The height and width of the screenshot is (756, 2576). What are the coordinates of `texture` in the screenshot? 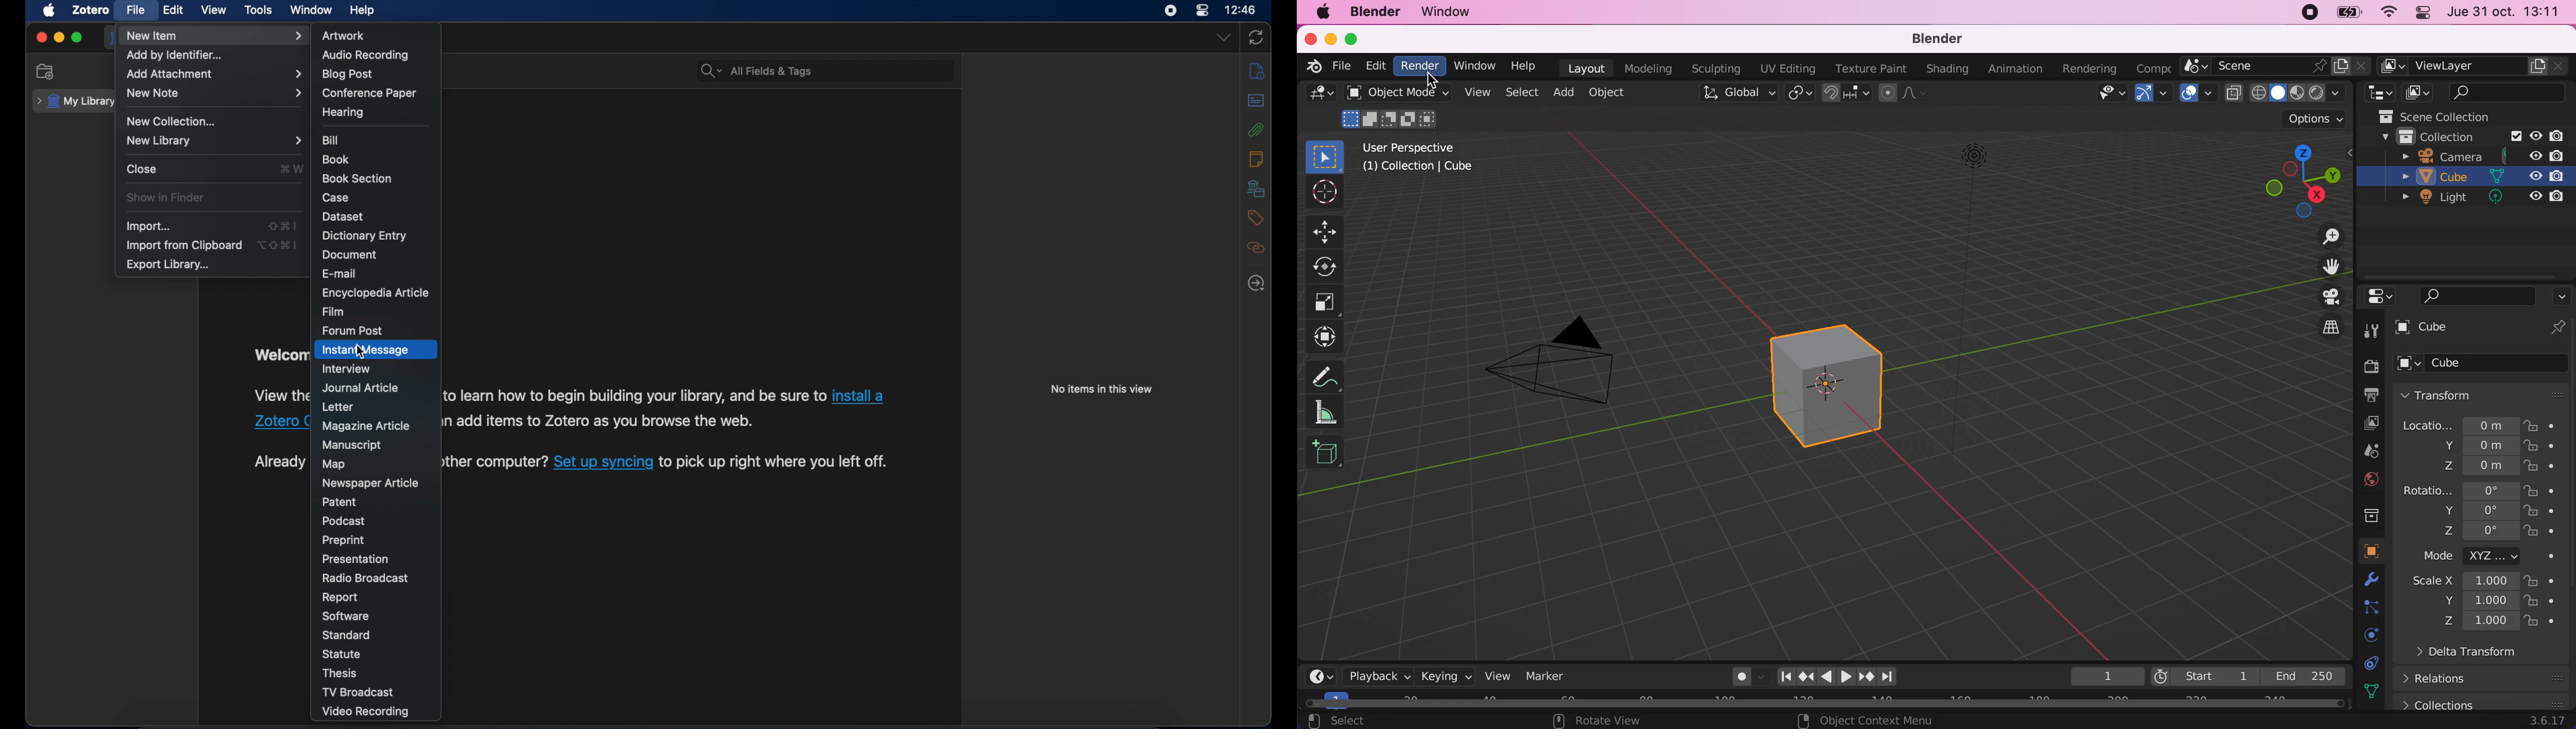 It's located at (2376, 691).